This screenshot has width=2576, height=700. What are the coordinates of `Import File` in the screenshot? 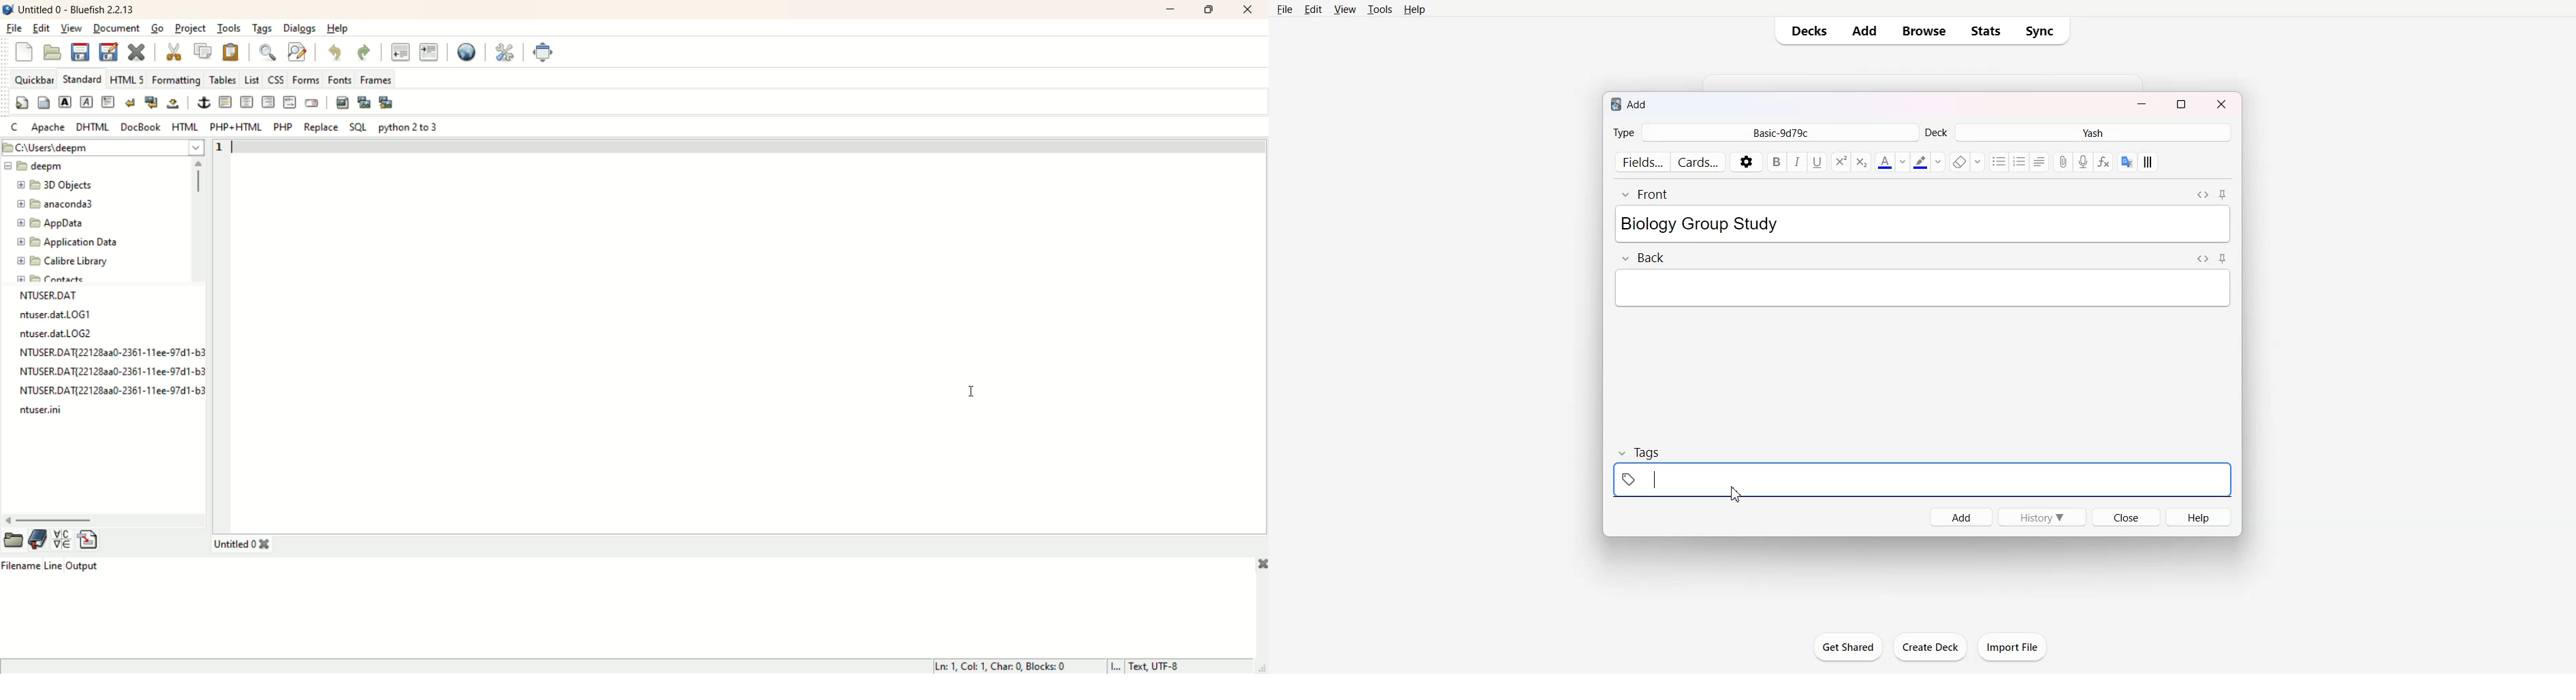 It's located at (2013, 646).